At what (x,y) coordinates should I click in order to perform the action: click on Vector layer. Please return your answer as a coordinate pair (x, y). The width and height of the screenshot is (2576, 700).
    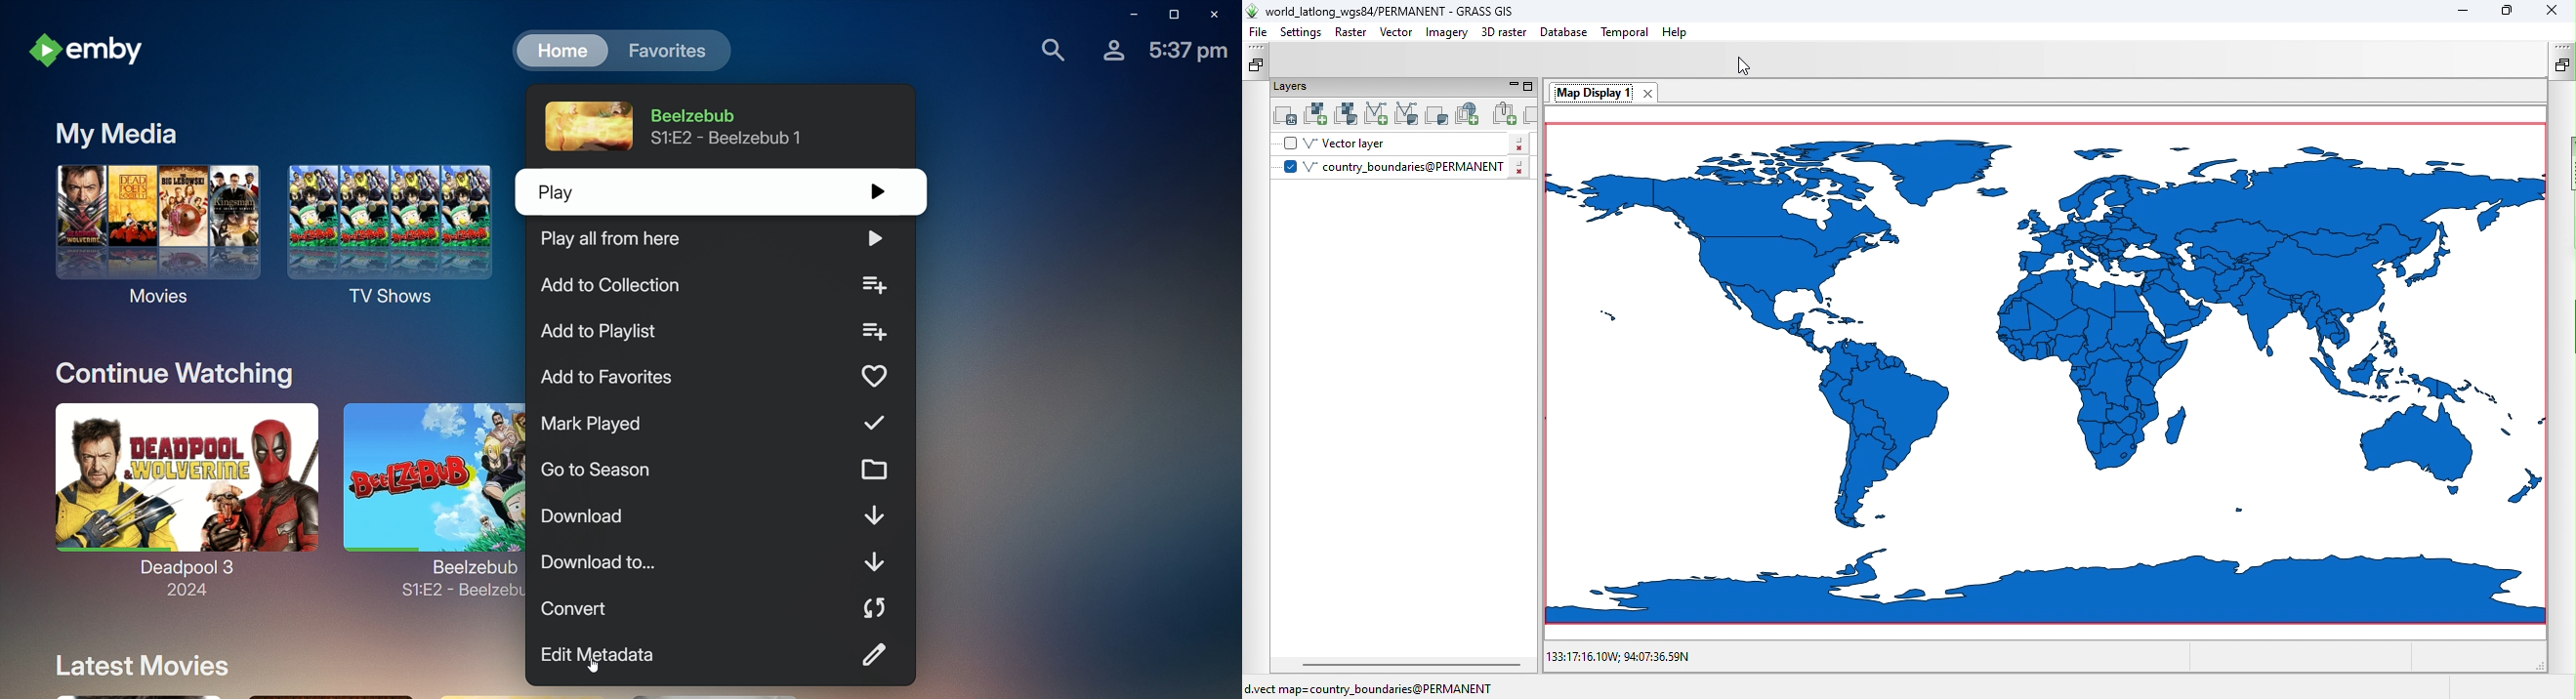
    Looking at the image, I should click on (1381, 143).